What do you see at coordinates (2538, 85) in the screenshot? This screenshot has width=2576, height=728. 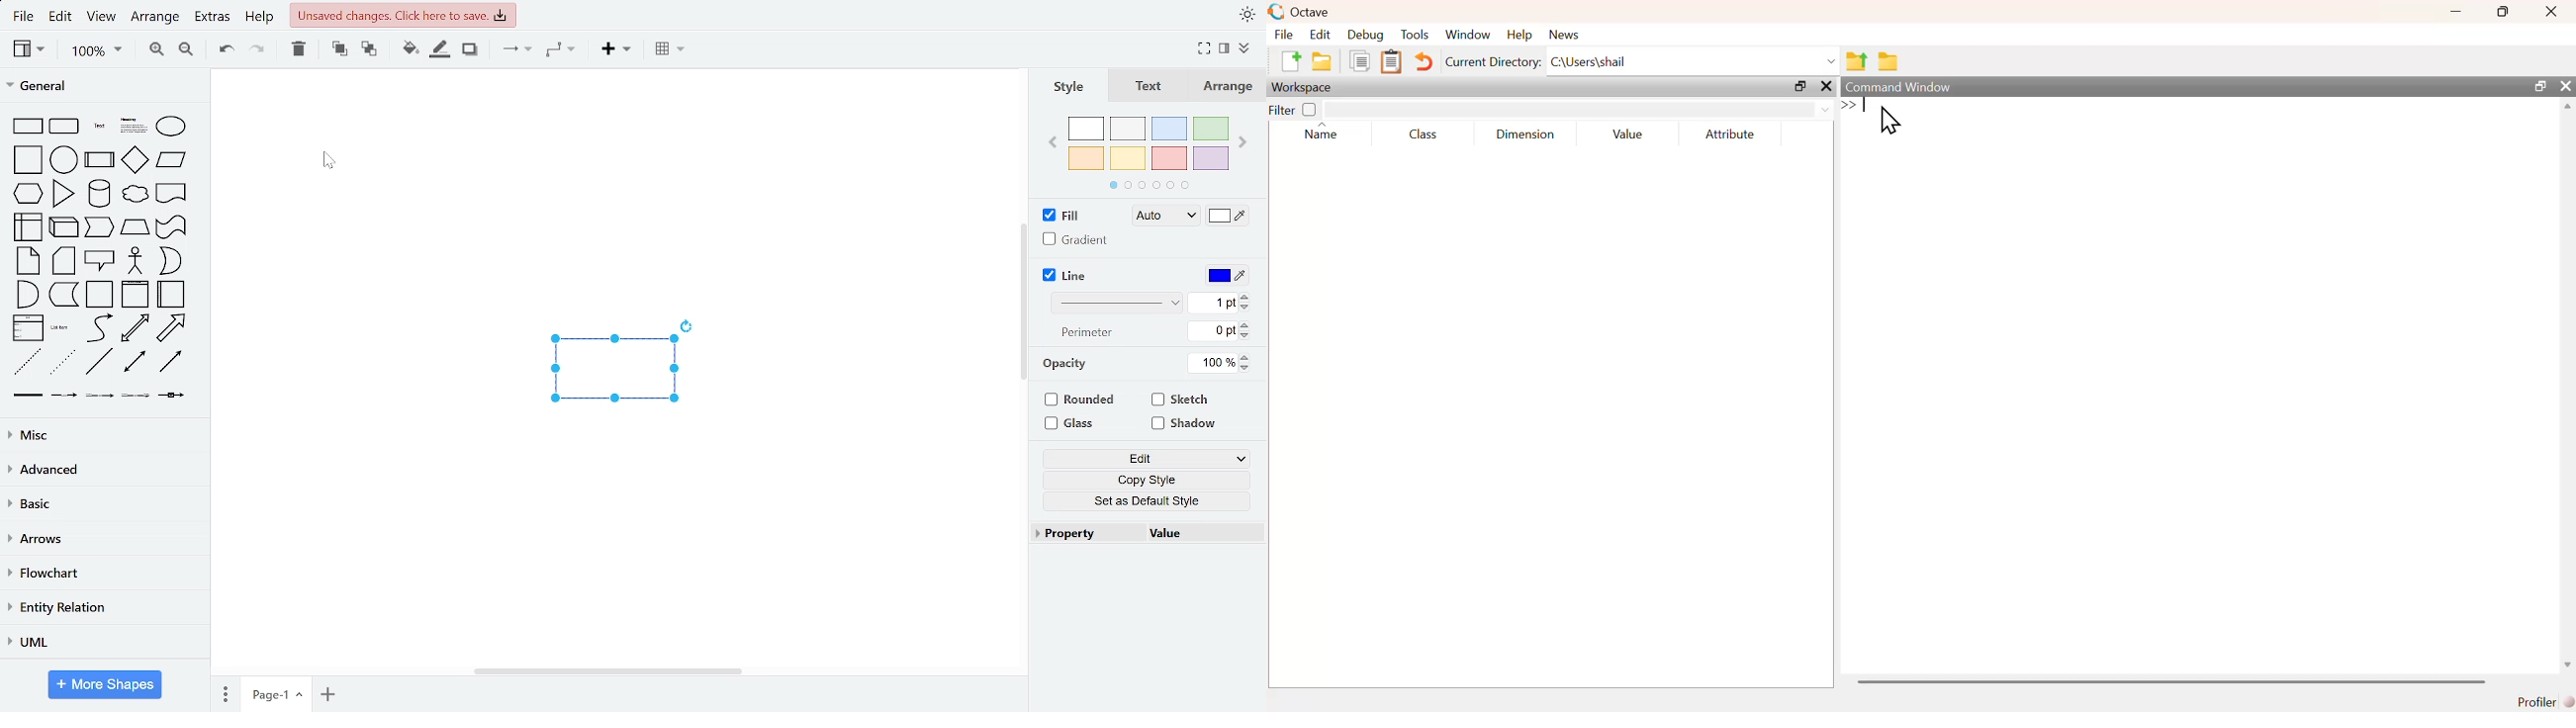 I see `maximize` at bounding box center [2538, 85].